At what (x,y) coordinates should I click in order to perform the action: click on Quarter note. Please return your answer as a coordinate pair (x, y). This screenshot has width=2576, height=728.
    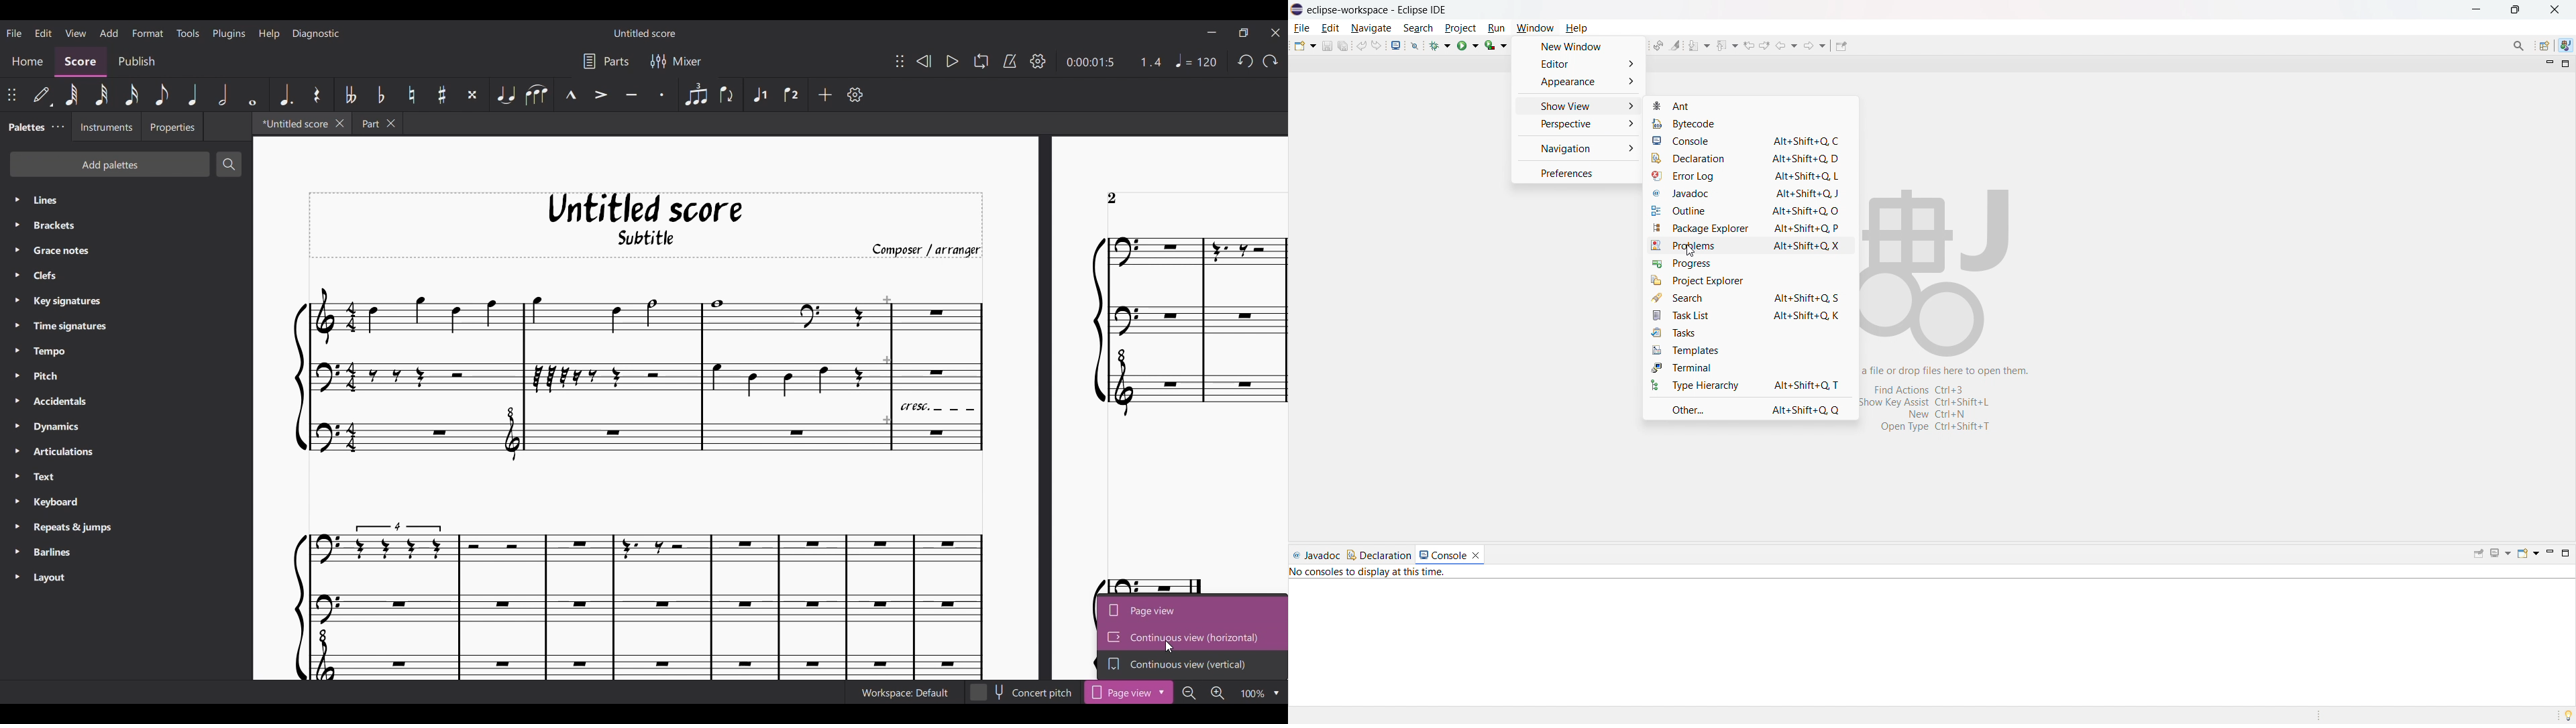
    Looking at the image, I should click on (194, 95).